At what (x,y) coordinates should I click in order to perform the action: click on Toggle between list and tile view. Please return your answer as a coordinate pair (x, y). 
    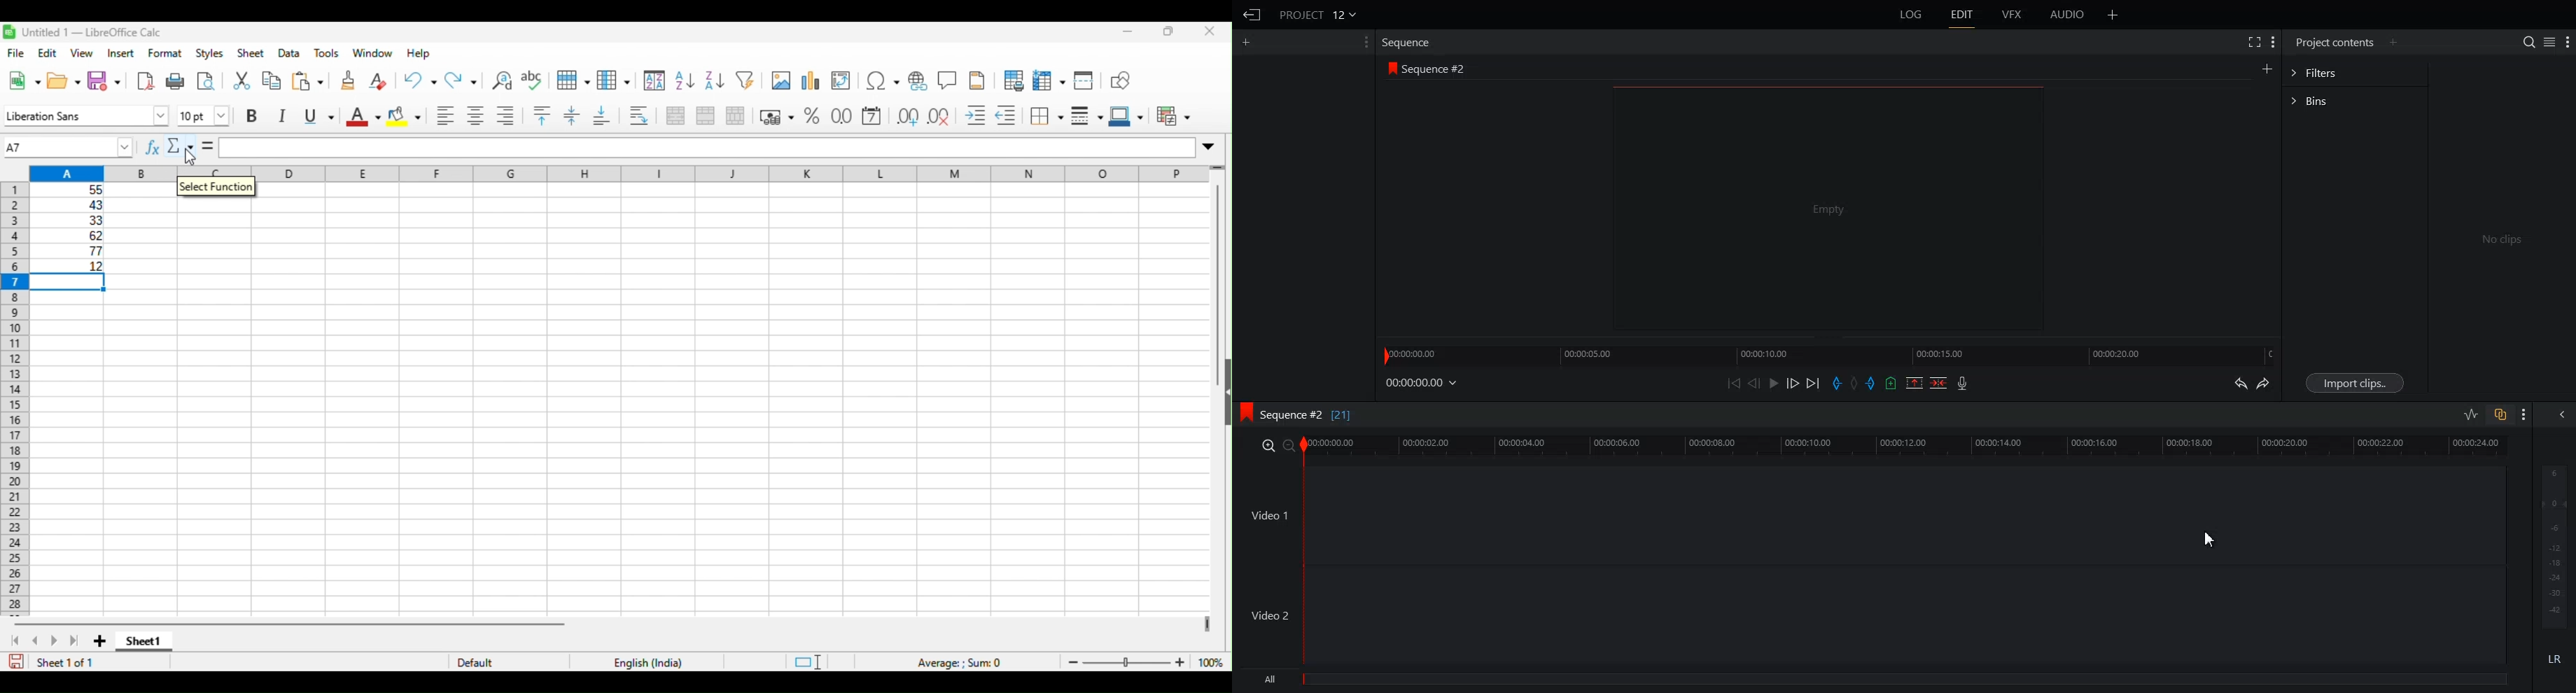
    Looking at the image, I should click on (2547, 43).